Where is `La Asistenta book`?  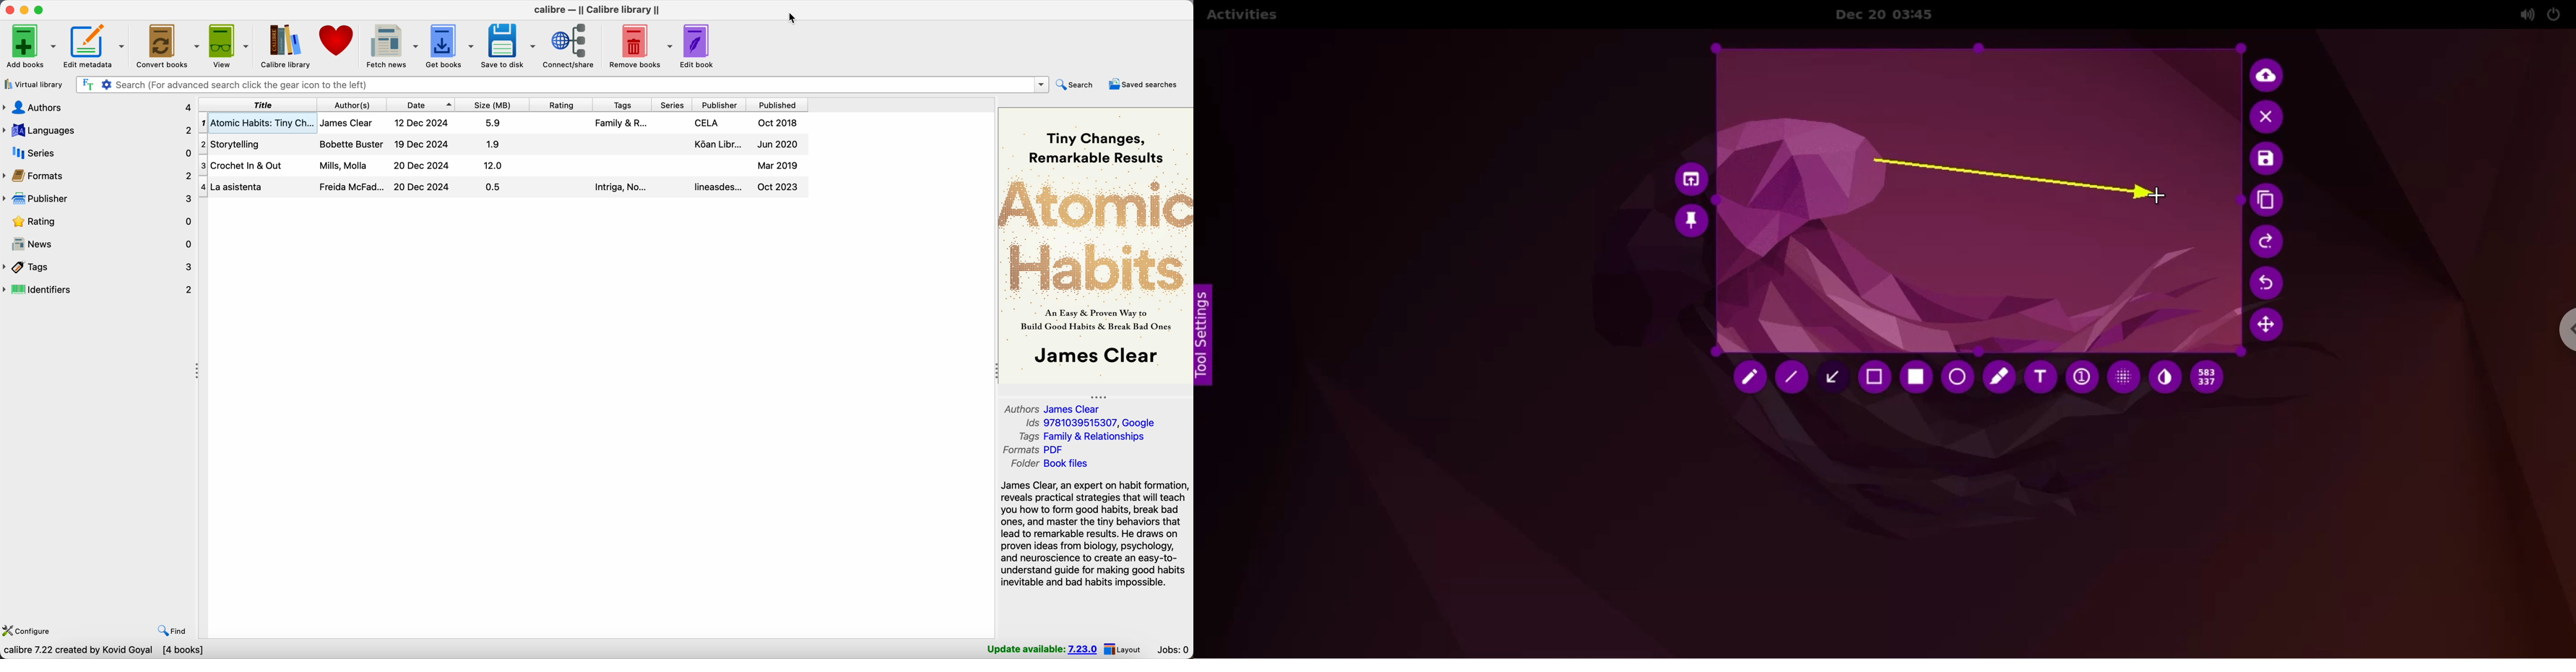 La Asistenta book is located at coordinates (504, 188).